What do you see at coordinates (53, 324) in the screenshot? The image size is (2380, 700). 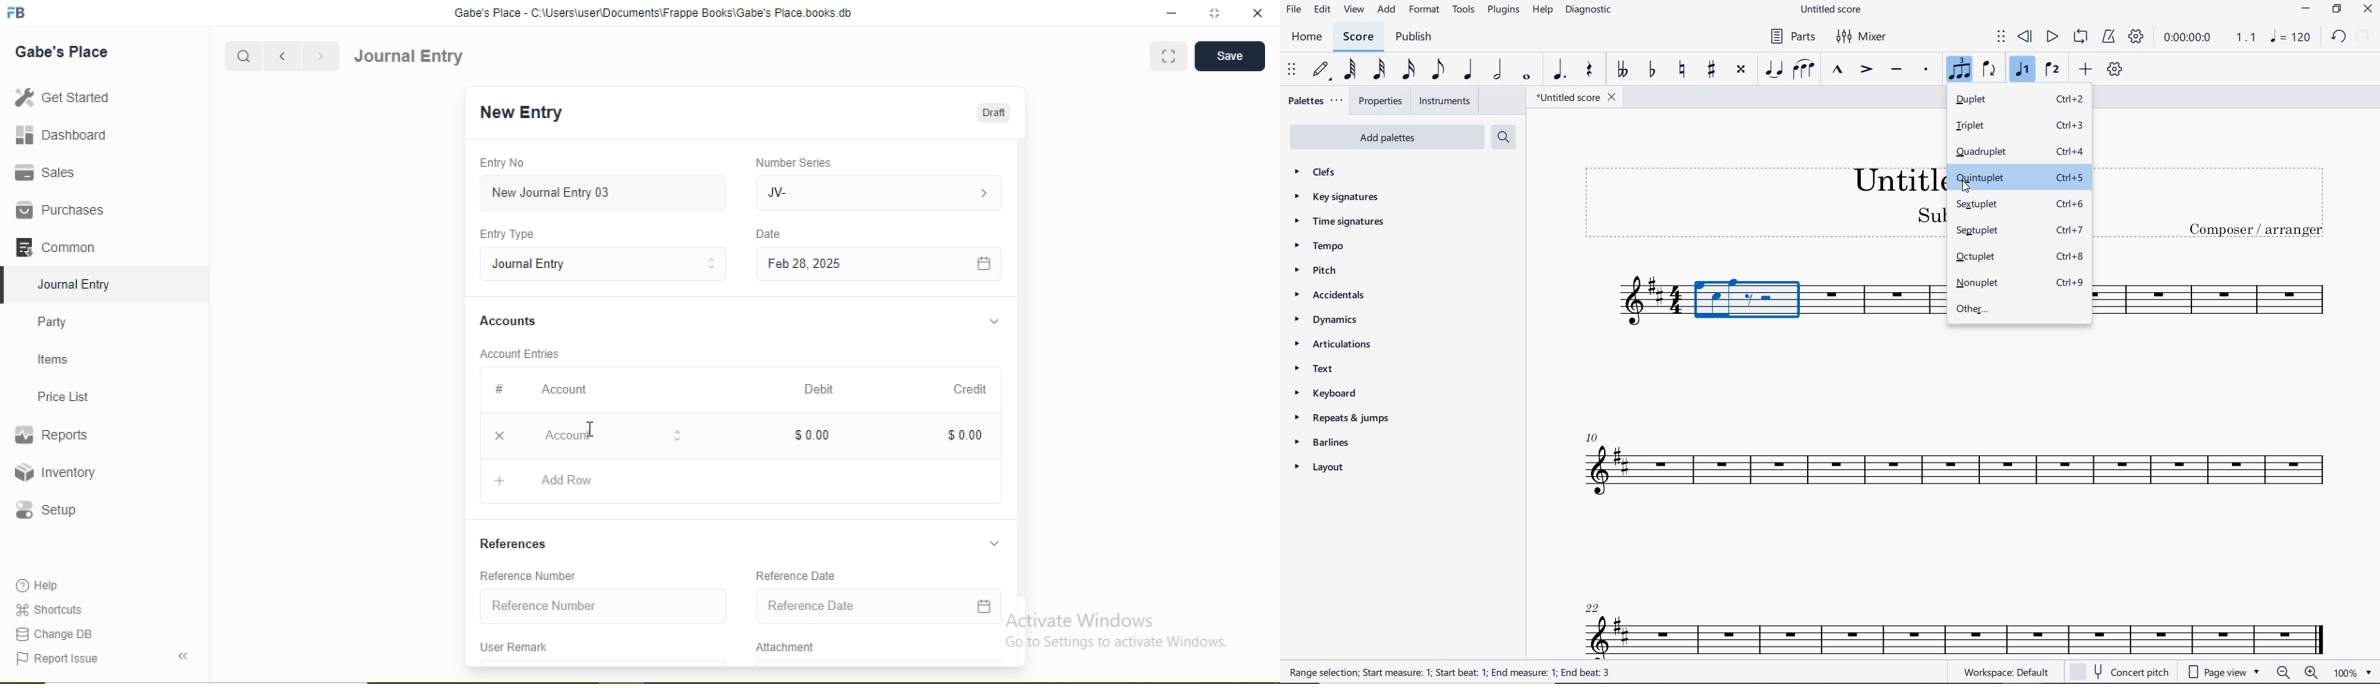 I see `Party` at bounding box center [53, 324].